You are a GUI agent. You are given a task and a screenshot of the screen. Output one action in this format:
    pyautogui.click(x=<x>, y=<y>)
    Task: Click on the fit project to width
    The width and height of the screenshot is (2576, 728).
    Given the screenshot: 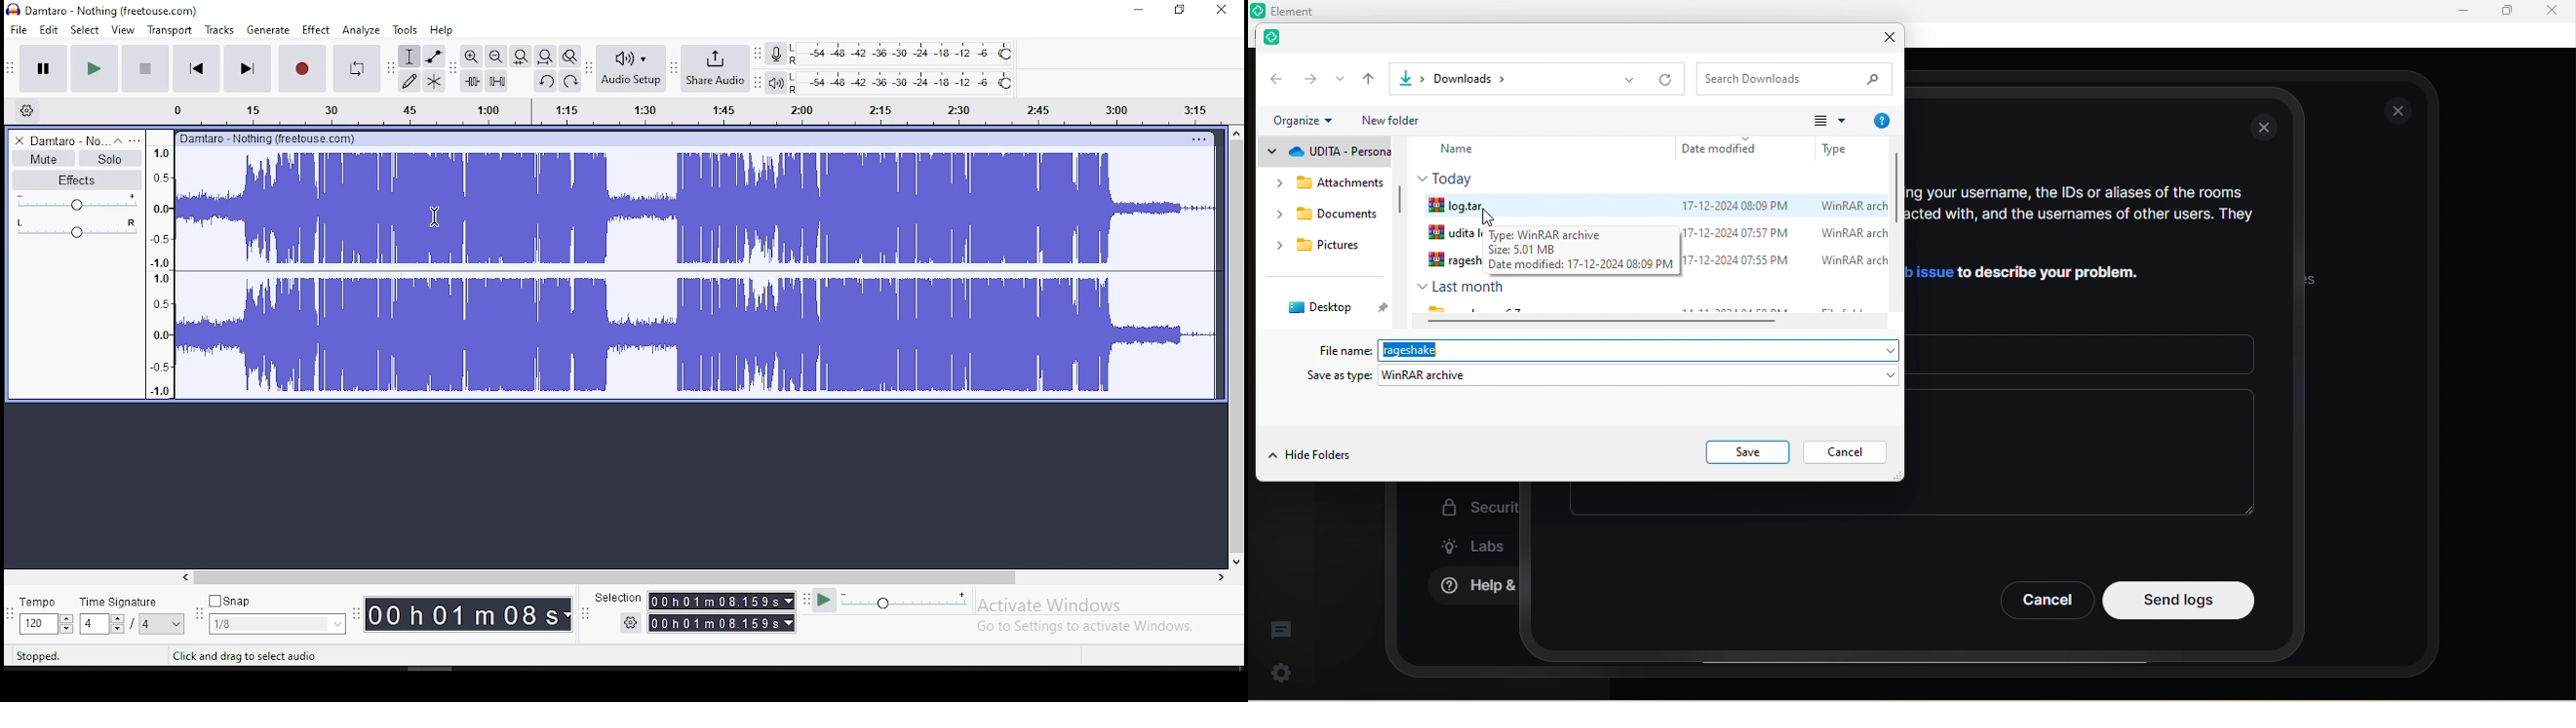 What is the action you would take?
    pyautogui.click(x=545, y=57)
    